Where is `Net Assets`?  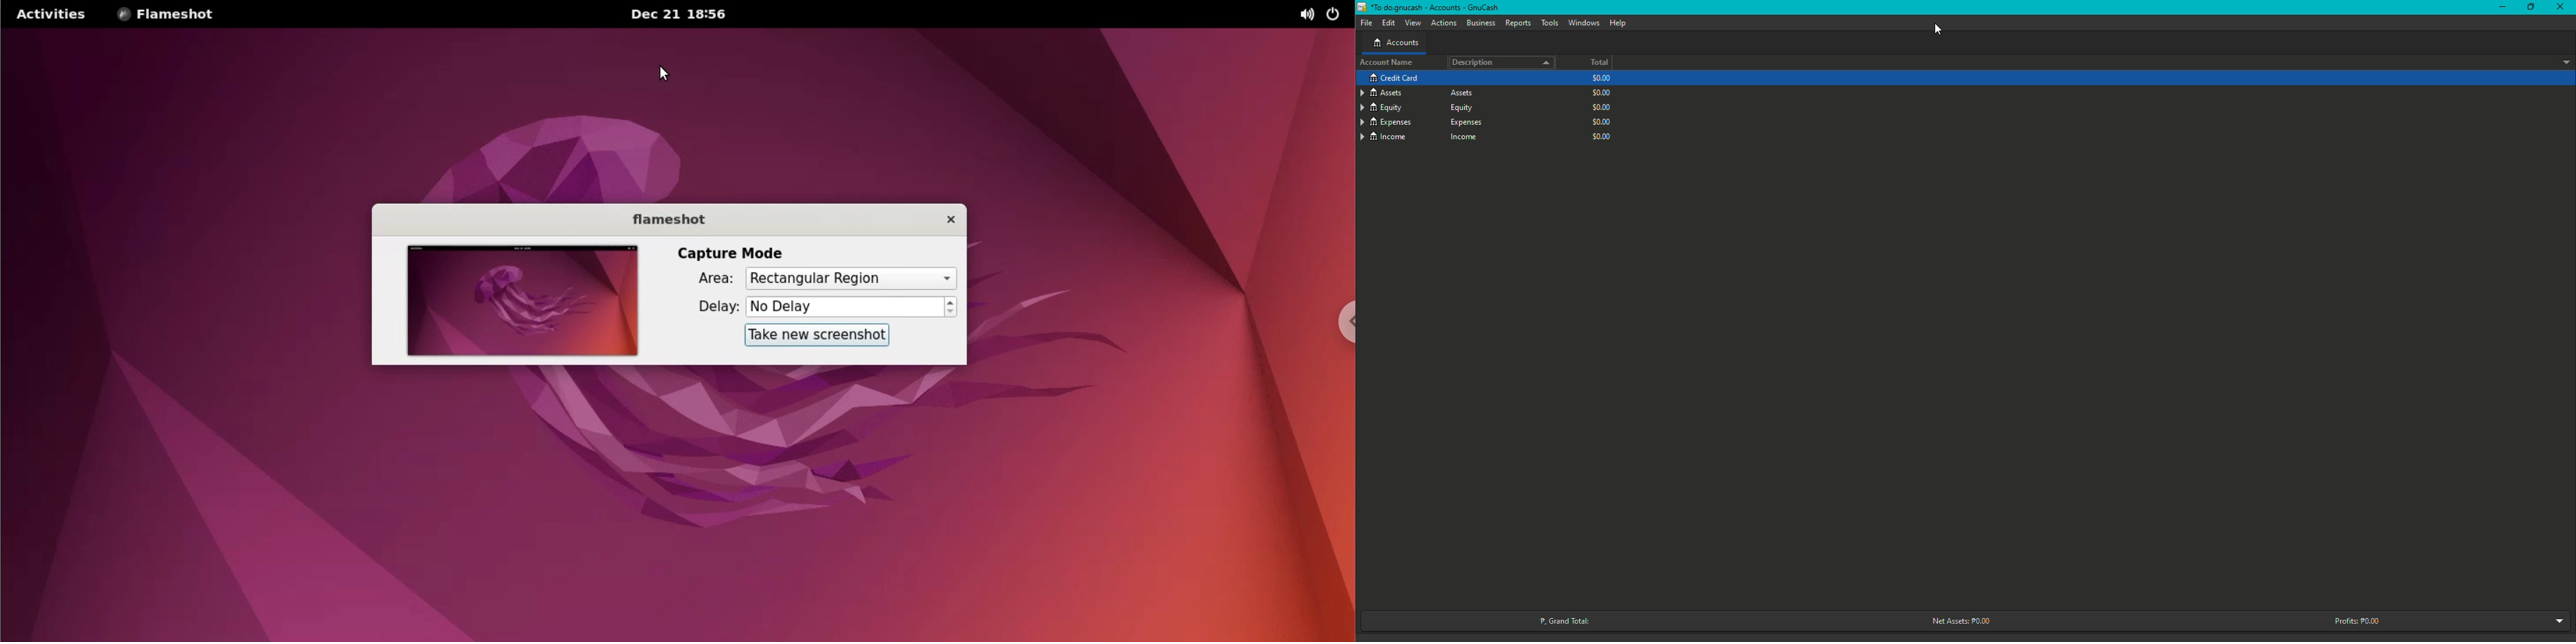 Net Assets is located at coordinates (1963, 621).